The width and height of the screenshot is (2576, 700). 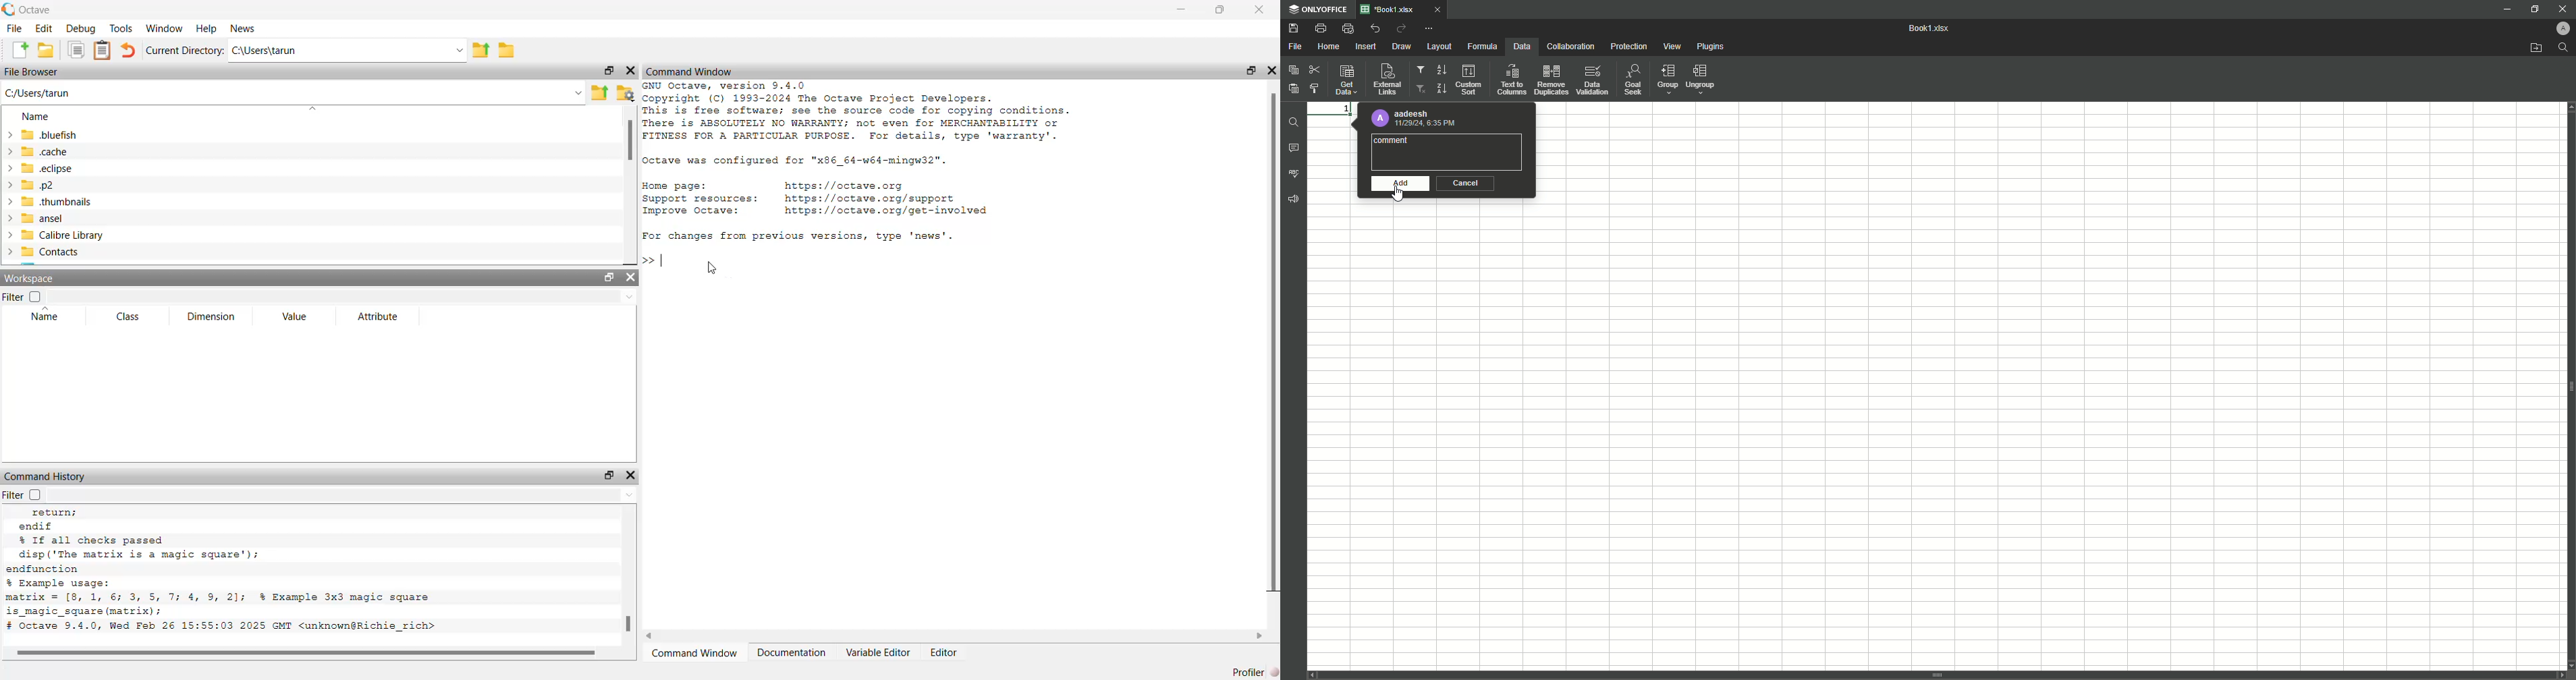 I want to click on Calibre Library, so click(x=53, y=235).